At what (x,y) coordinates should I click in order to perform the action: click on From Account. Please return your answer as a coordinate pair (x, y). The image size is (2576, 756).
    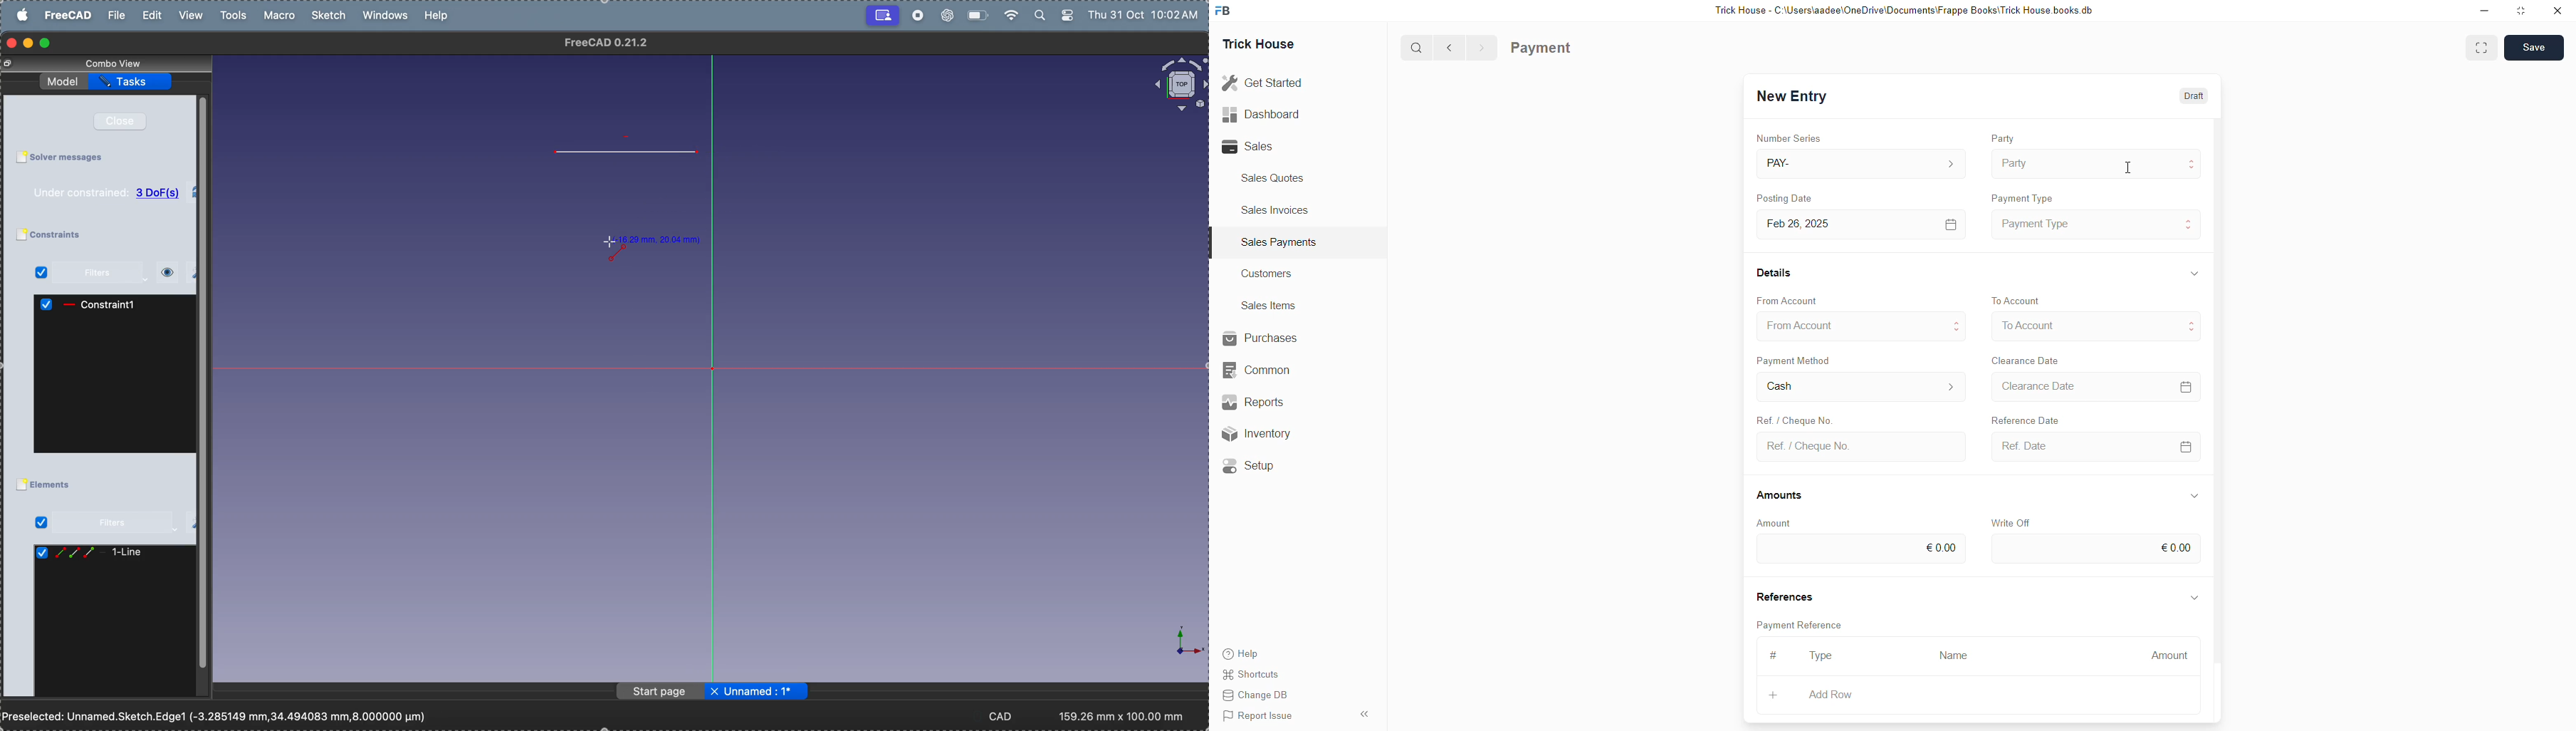
    Looking at the image, I should click on (1788, 301).